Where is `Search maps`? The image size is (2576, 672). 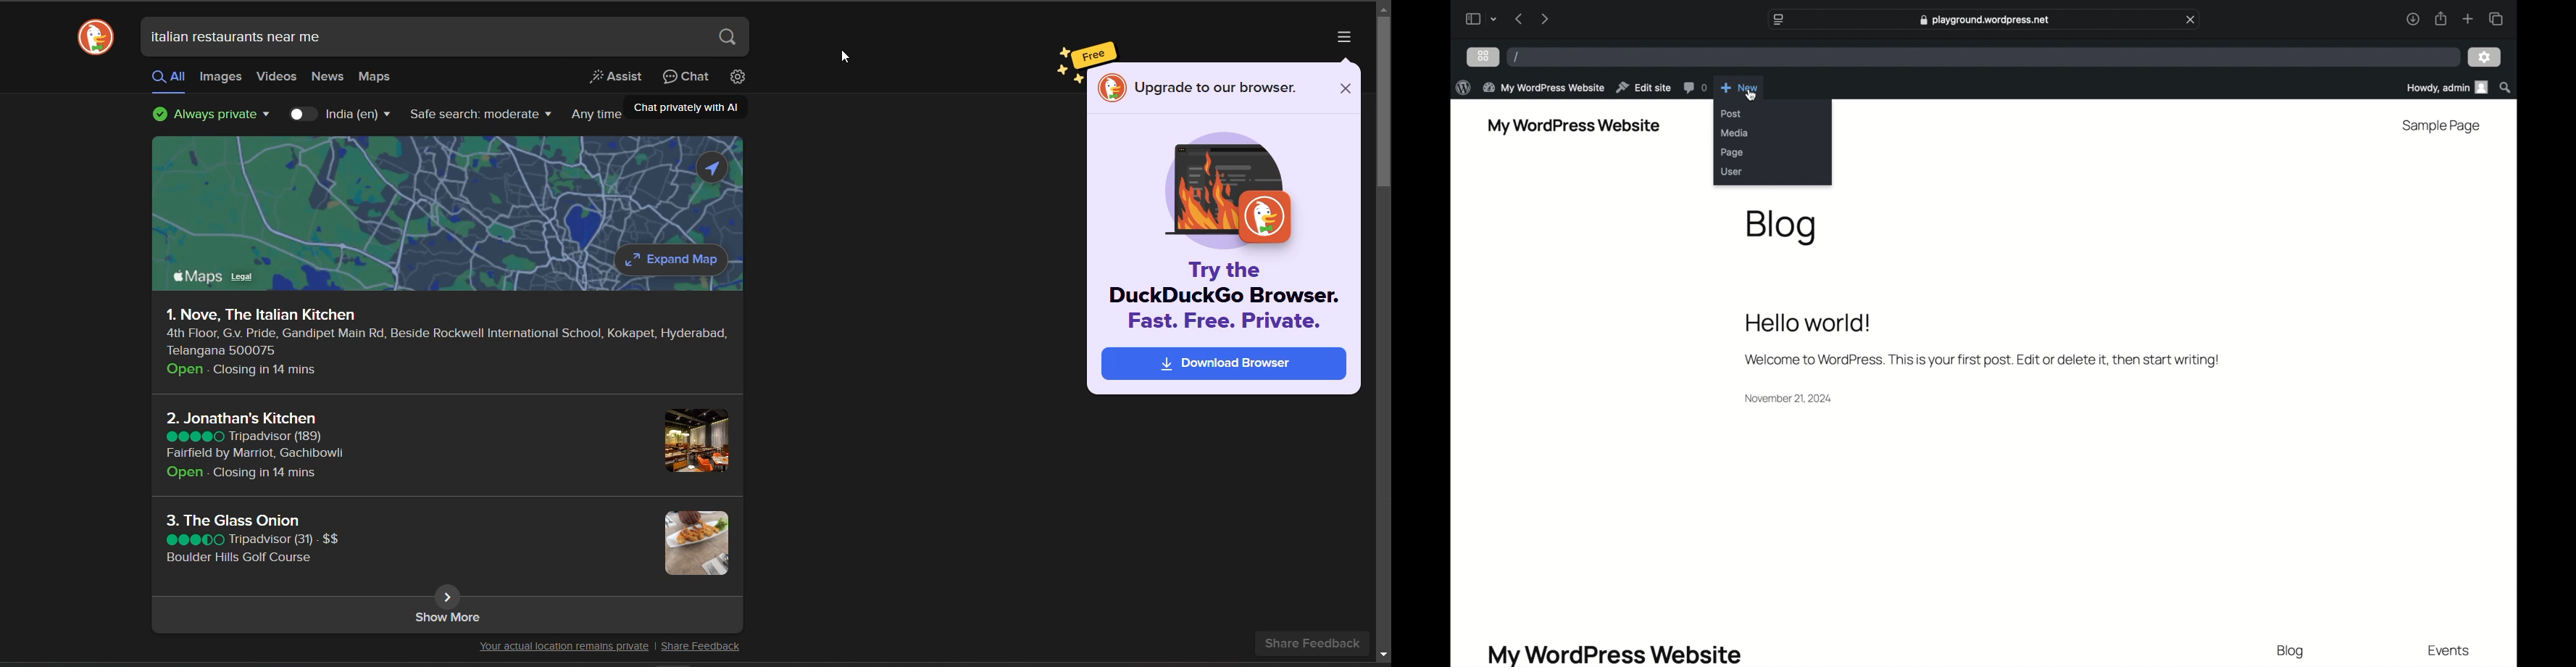
Search maps is located at coordinates (374, 76).